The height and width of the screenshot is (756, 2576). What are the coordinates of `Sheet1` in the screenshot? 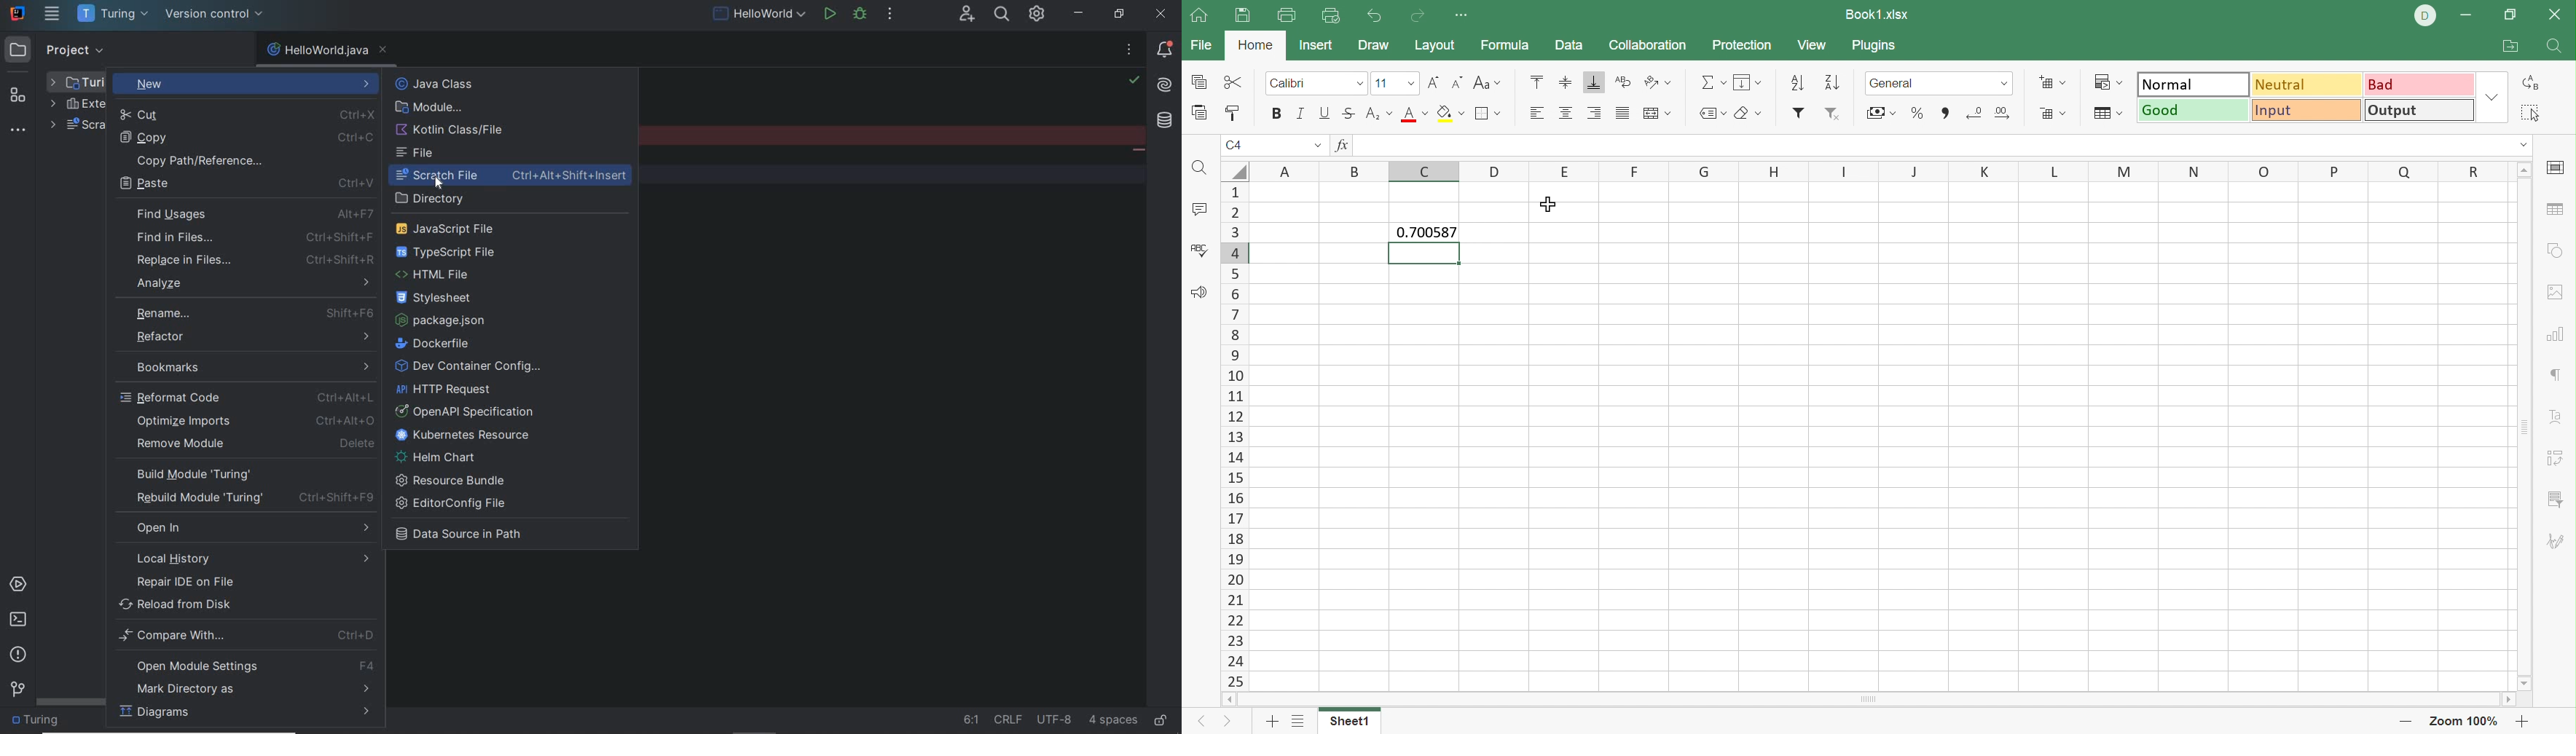 It's located at (1349, 721).